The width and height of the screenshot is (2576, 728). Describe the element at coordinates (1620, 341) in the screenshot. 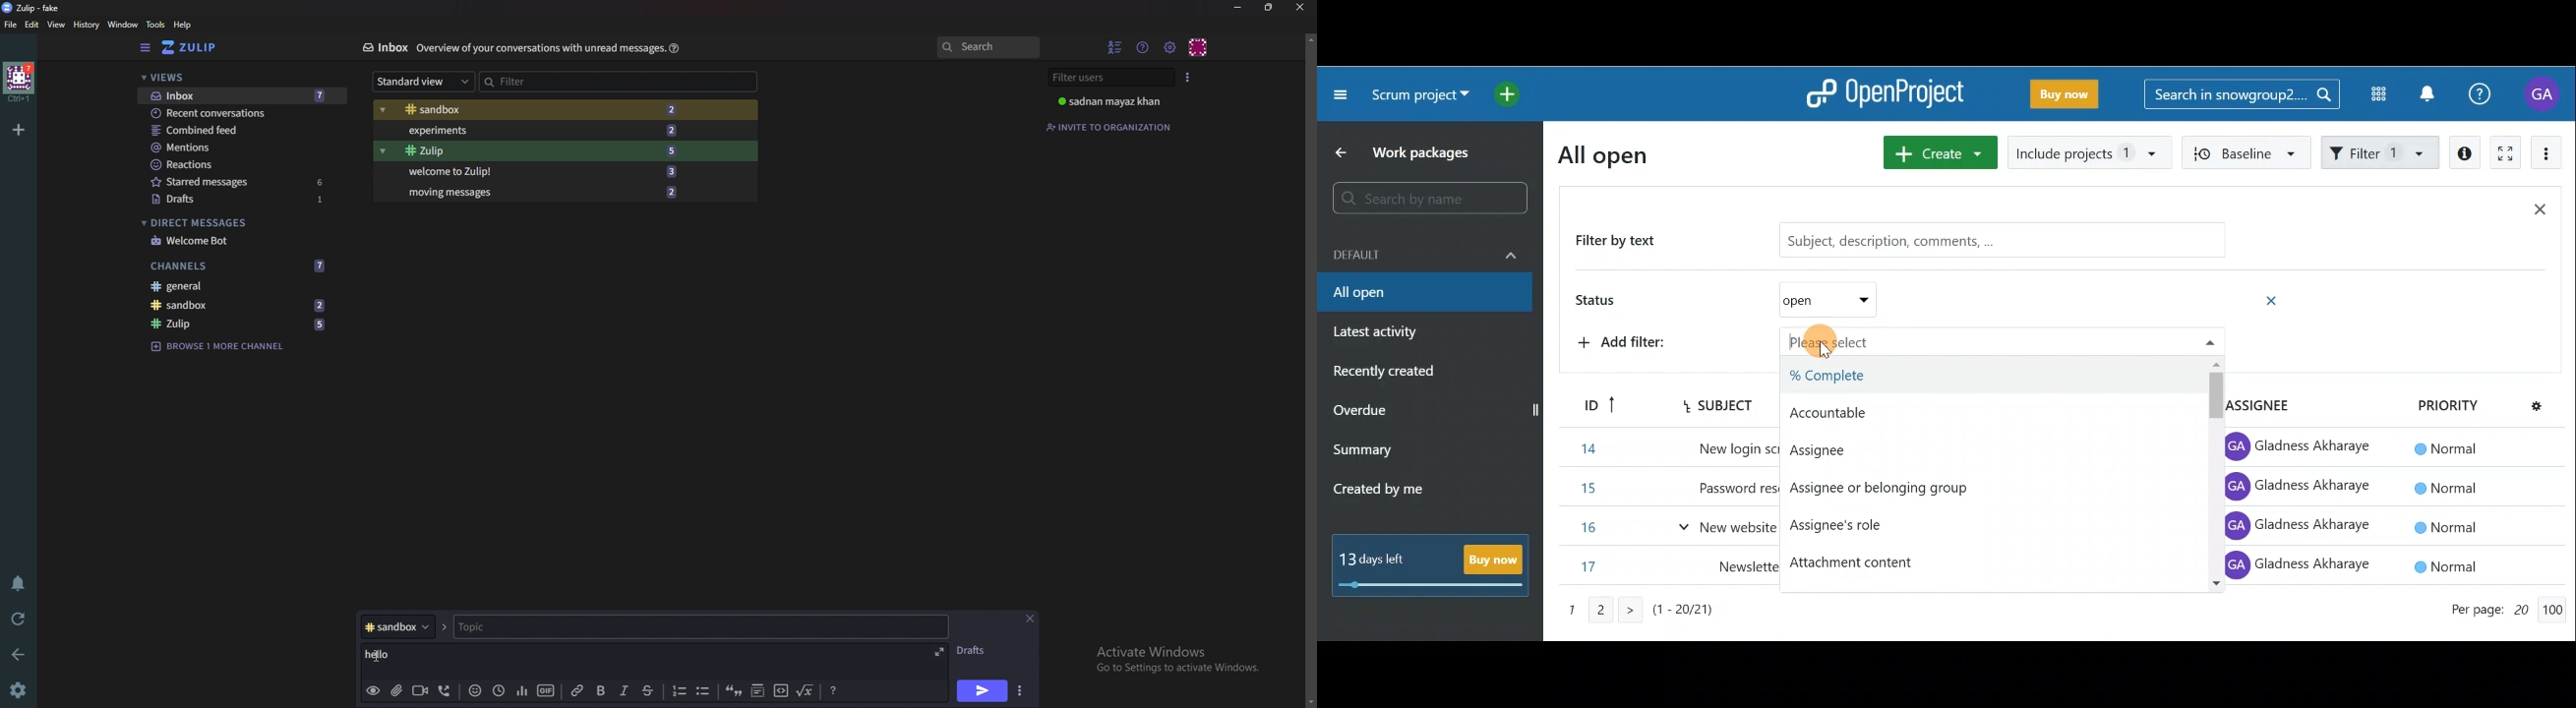

I see `Add filter` at that location.